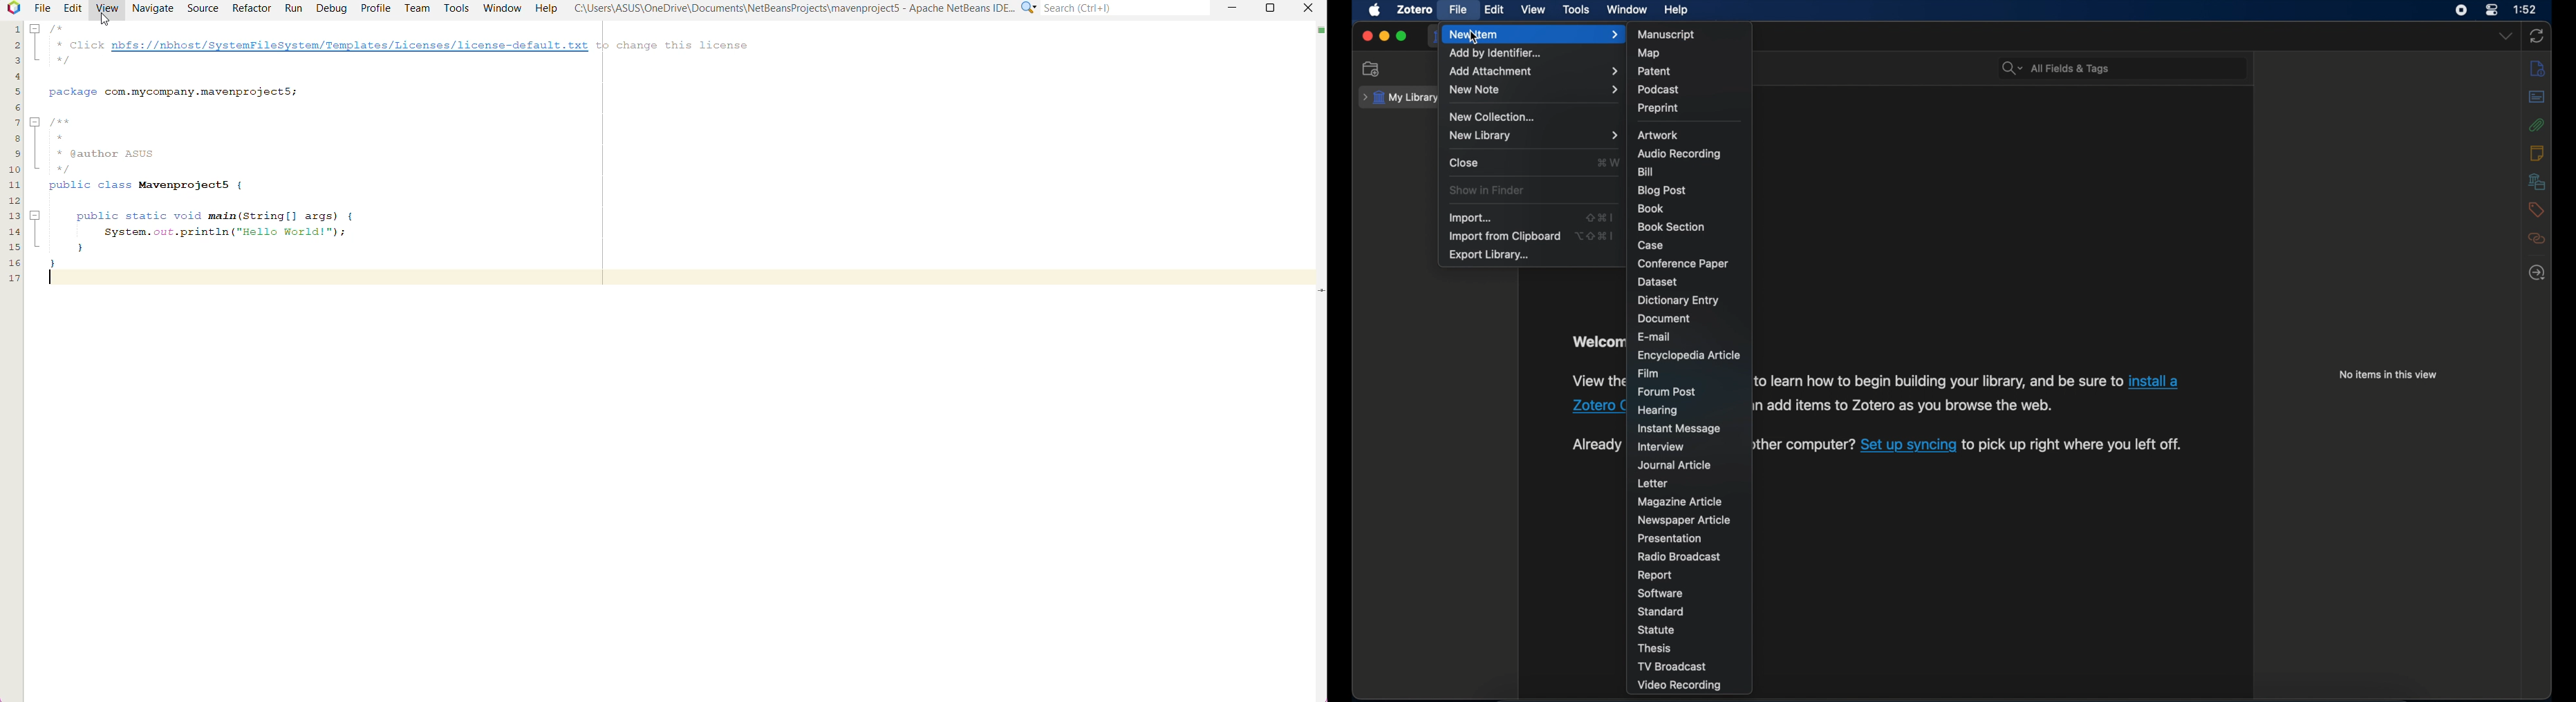  I want to click on presentation, so click(1670, 539).